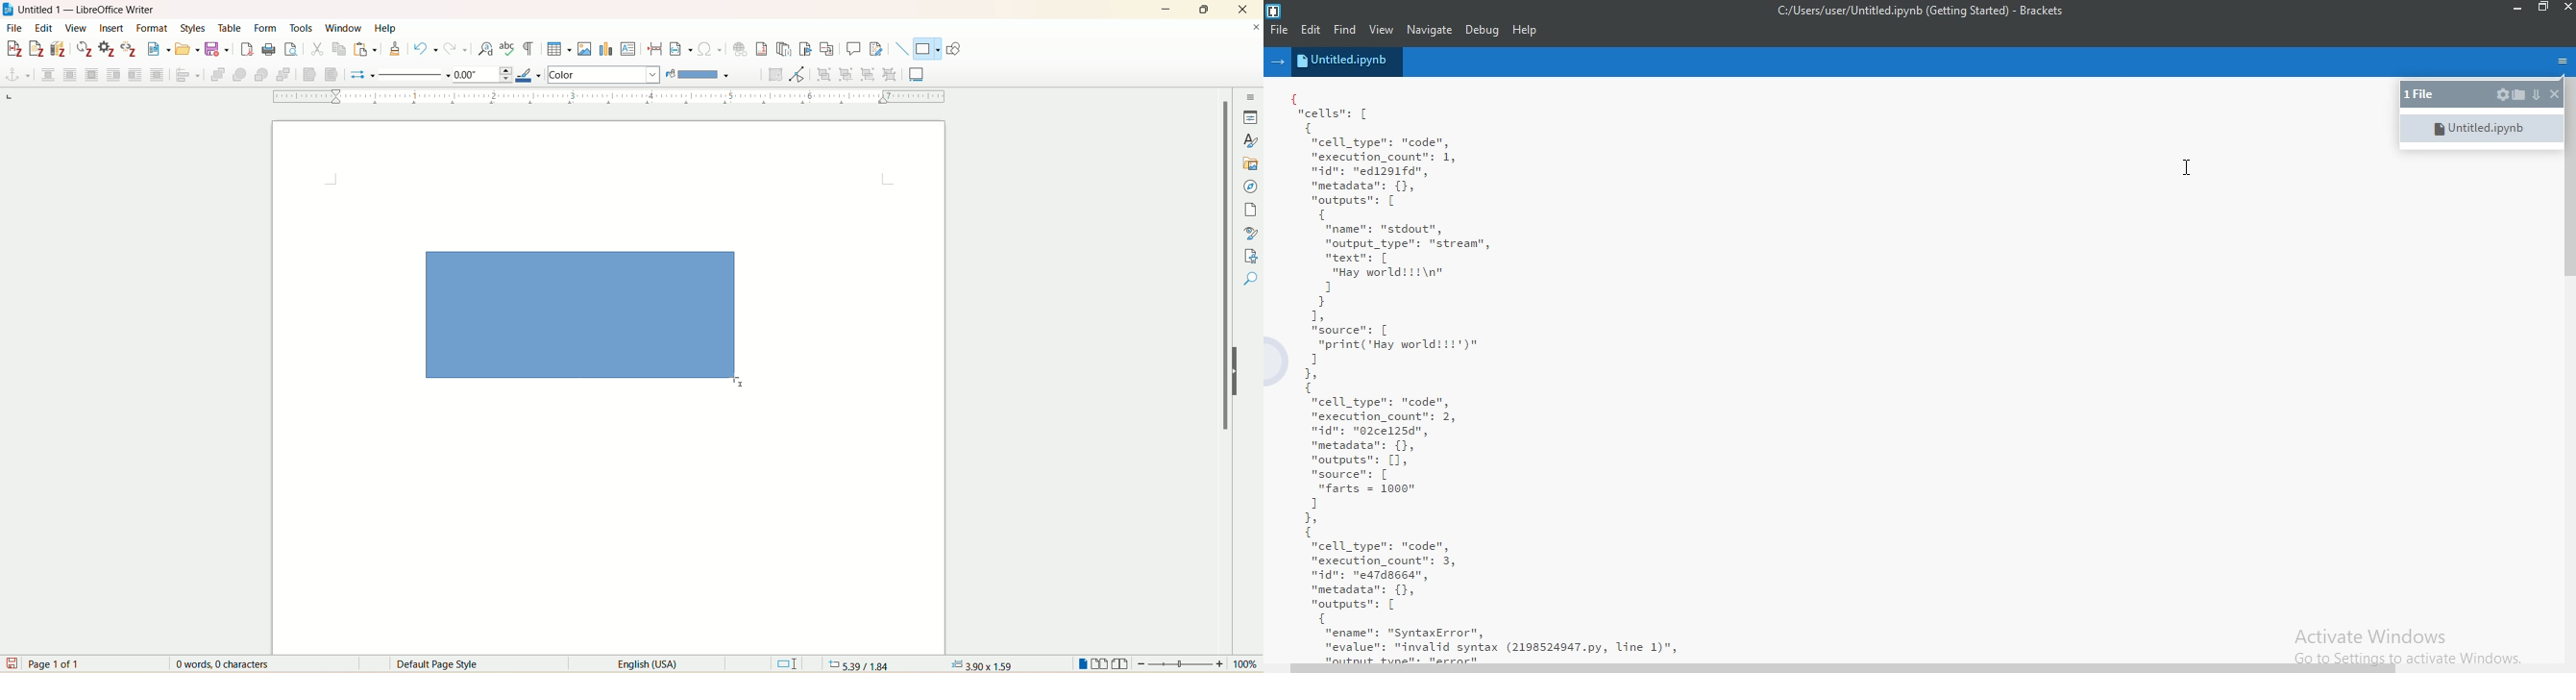 Image resolution: width=2576 pixels, height=700 pixels. Describe the element at coordinates (59, 49) in the screenshot. I see `add bibliography` at that location.